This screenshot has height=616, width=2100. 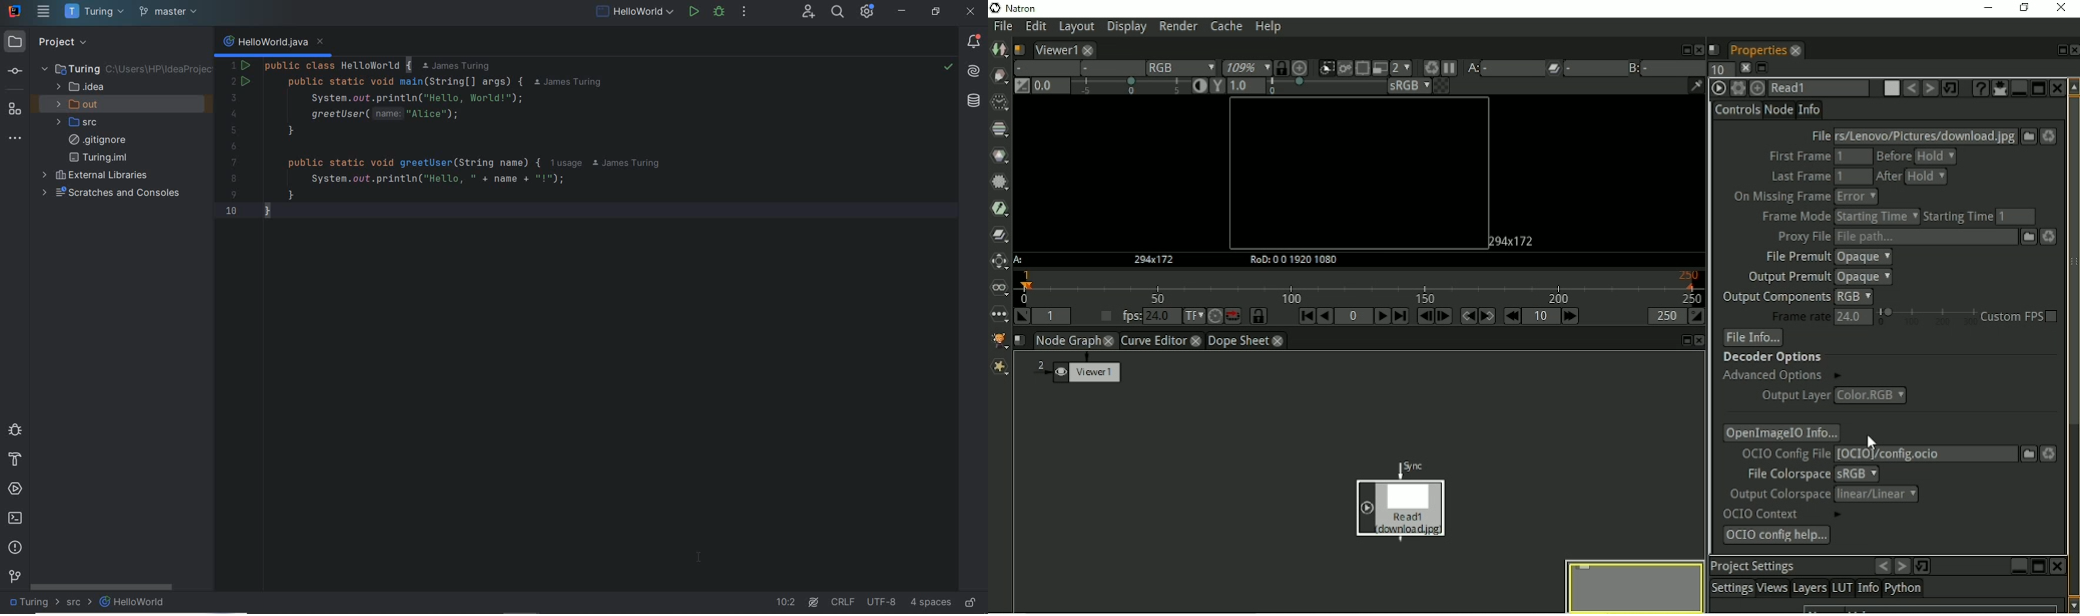 I want to click on build, so click(x=14, y=460).